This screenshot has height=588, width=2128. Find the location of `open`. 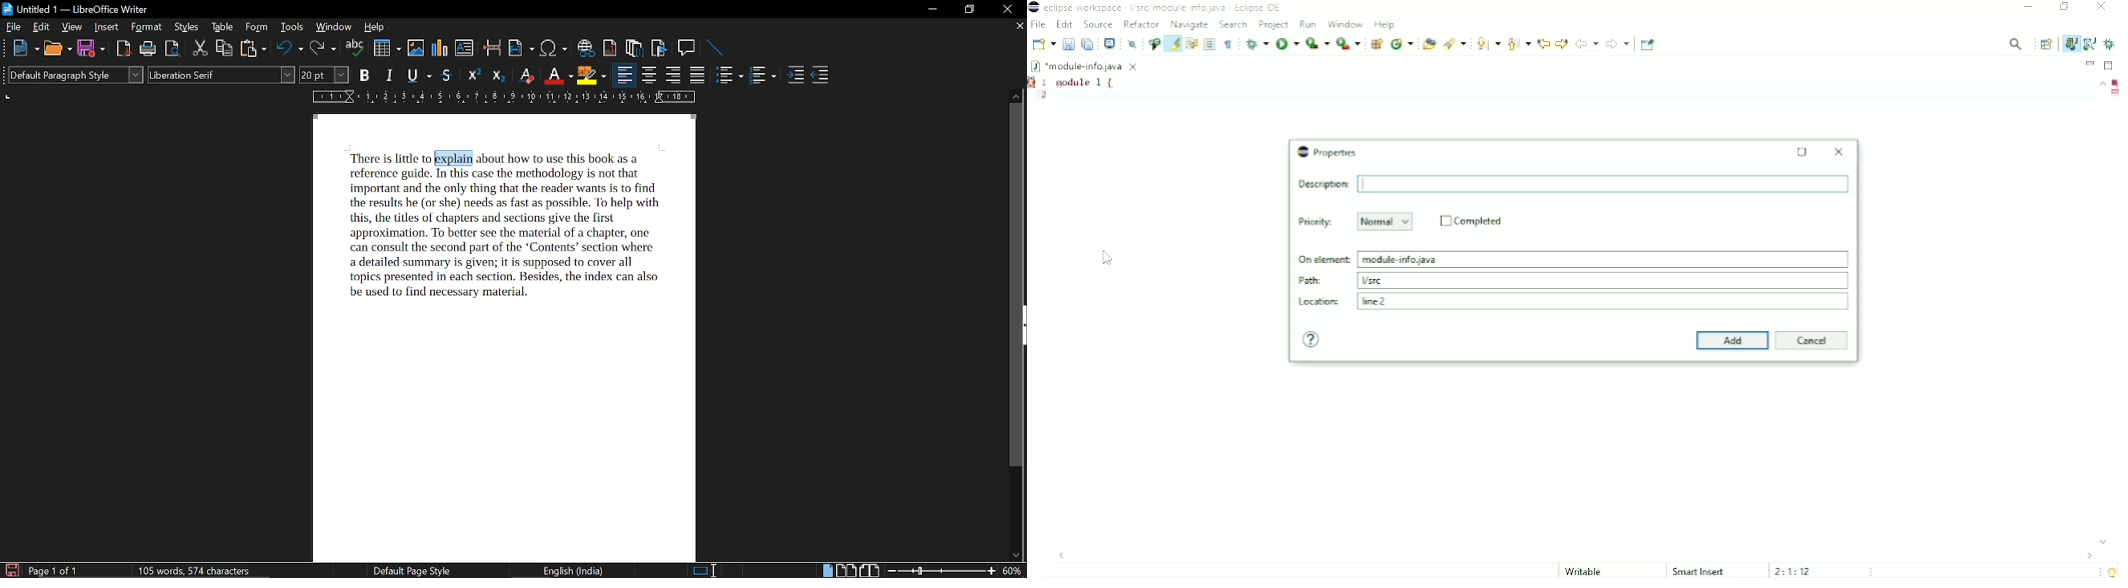

open is located at coordinates (57, 49).